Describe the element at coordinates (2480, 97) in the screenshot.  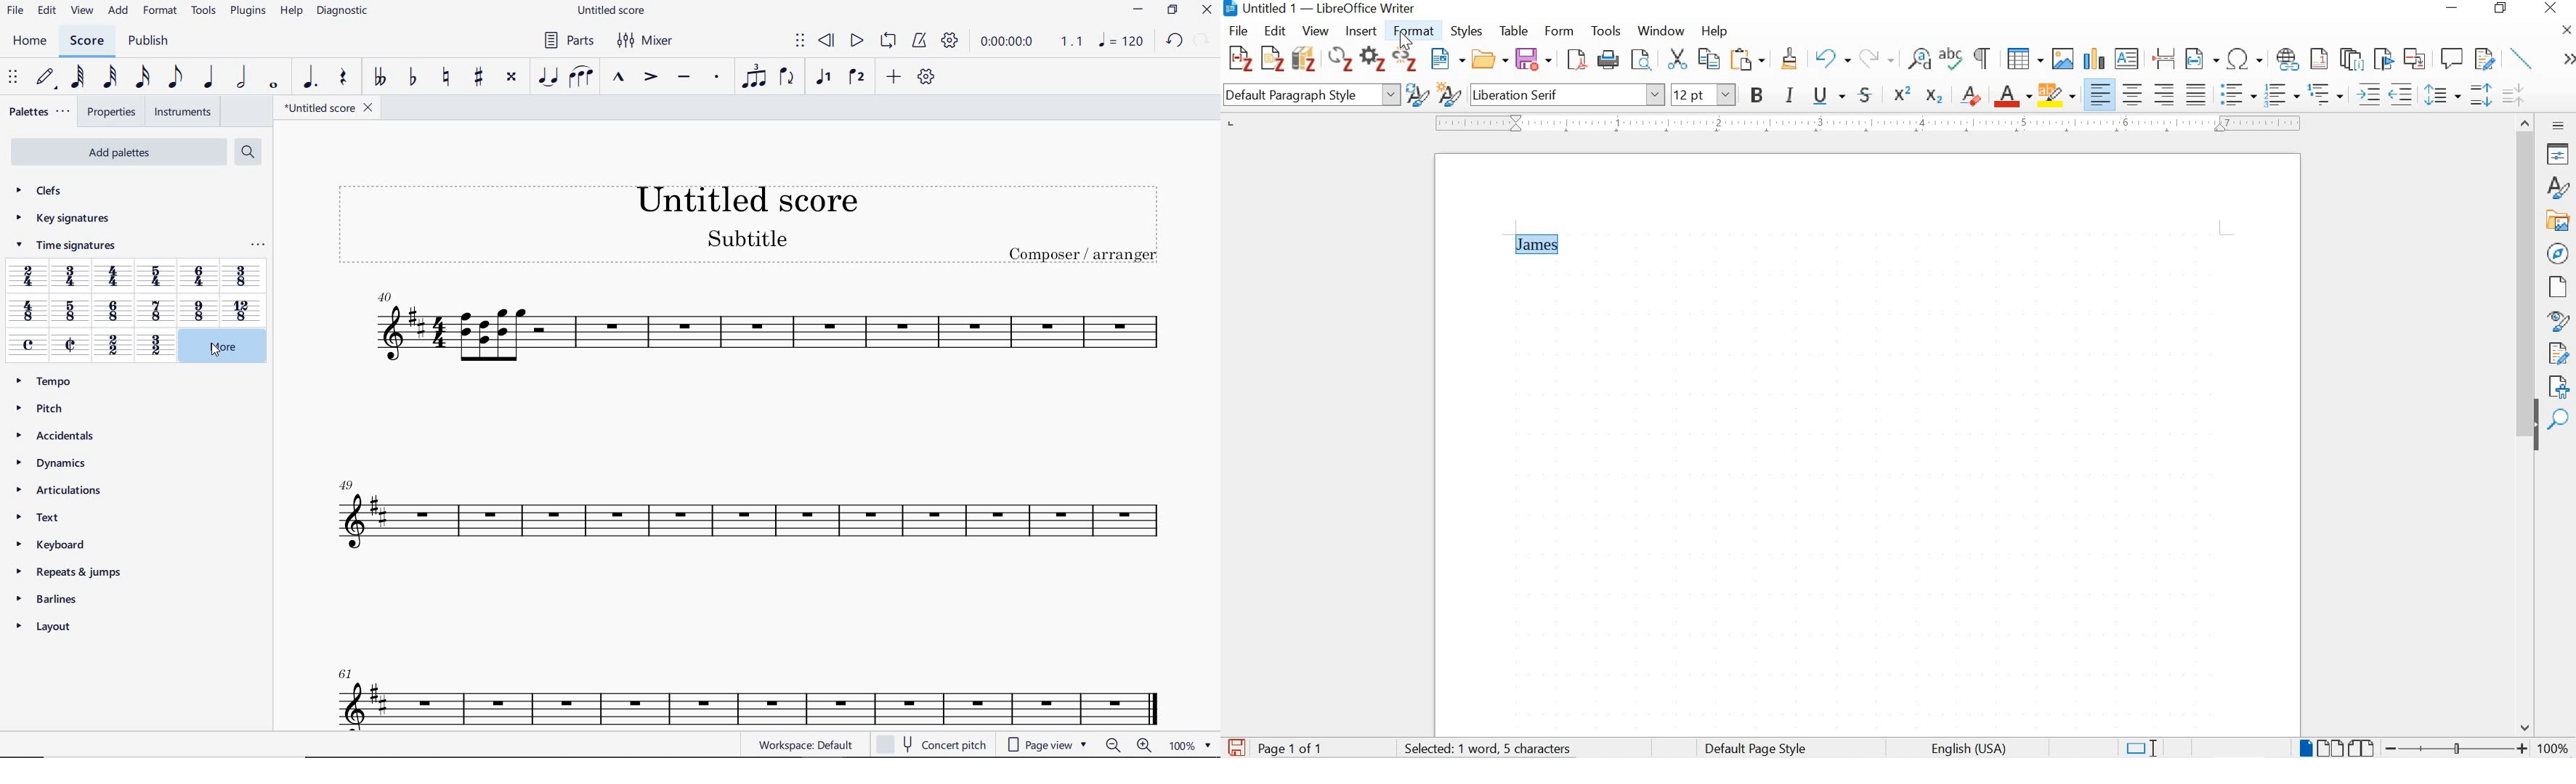
I see `increase paragraph spacing` at that location.